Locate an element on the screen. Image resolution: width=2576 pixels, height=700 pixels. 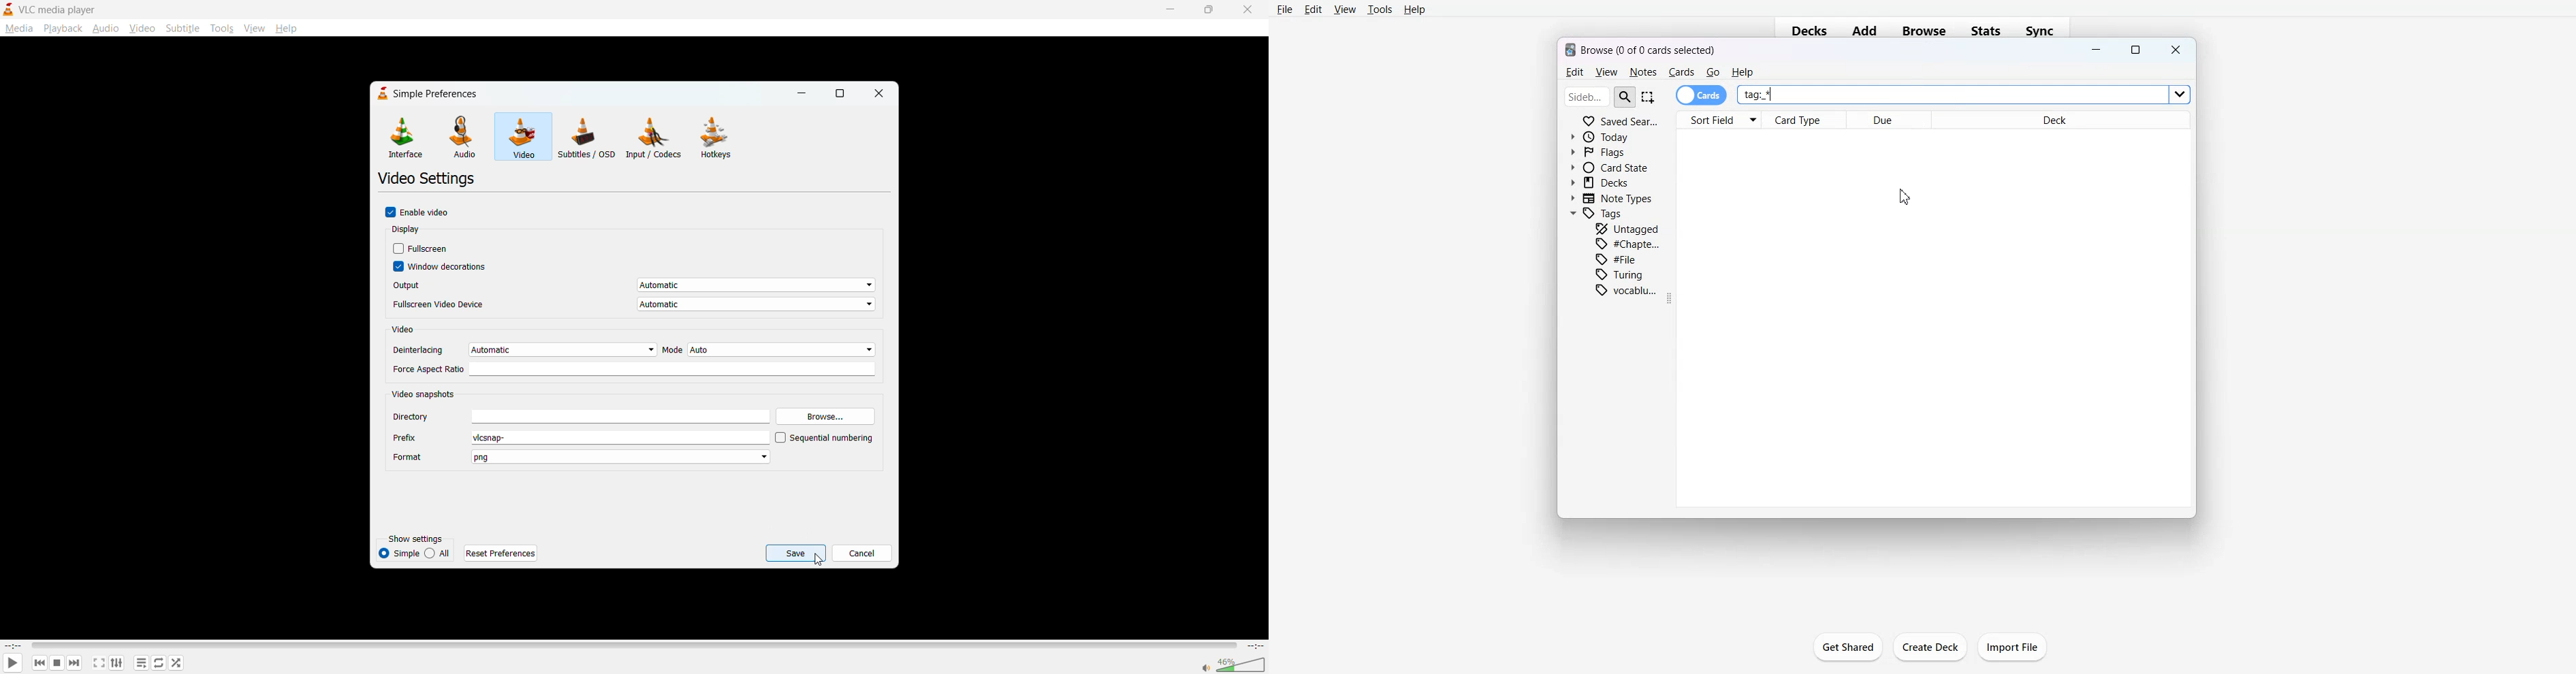
video is located at coordinates (141, 28).